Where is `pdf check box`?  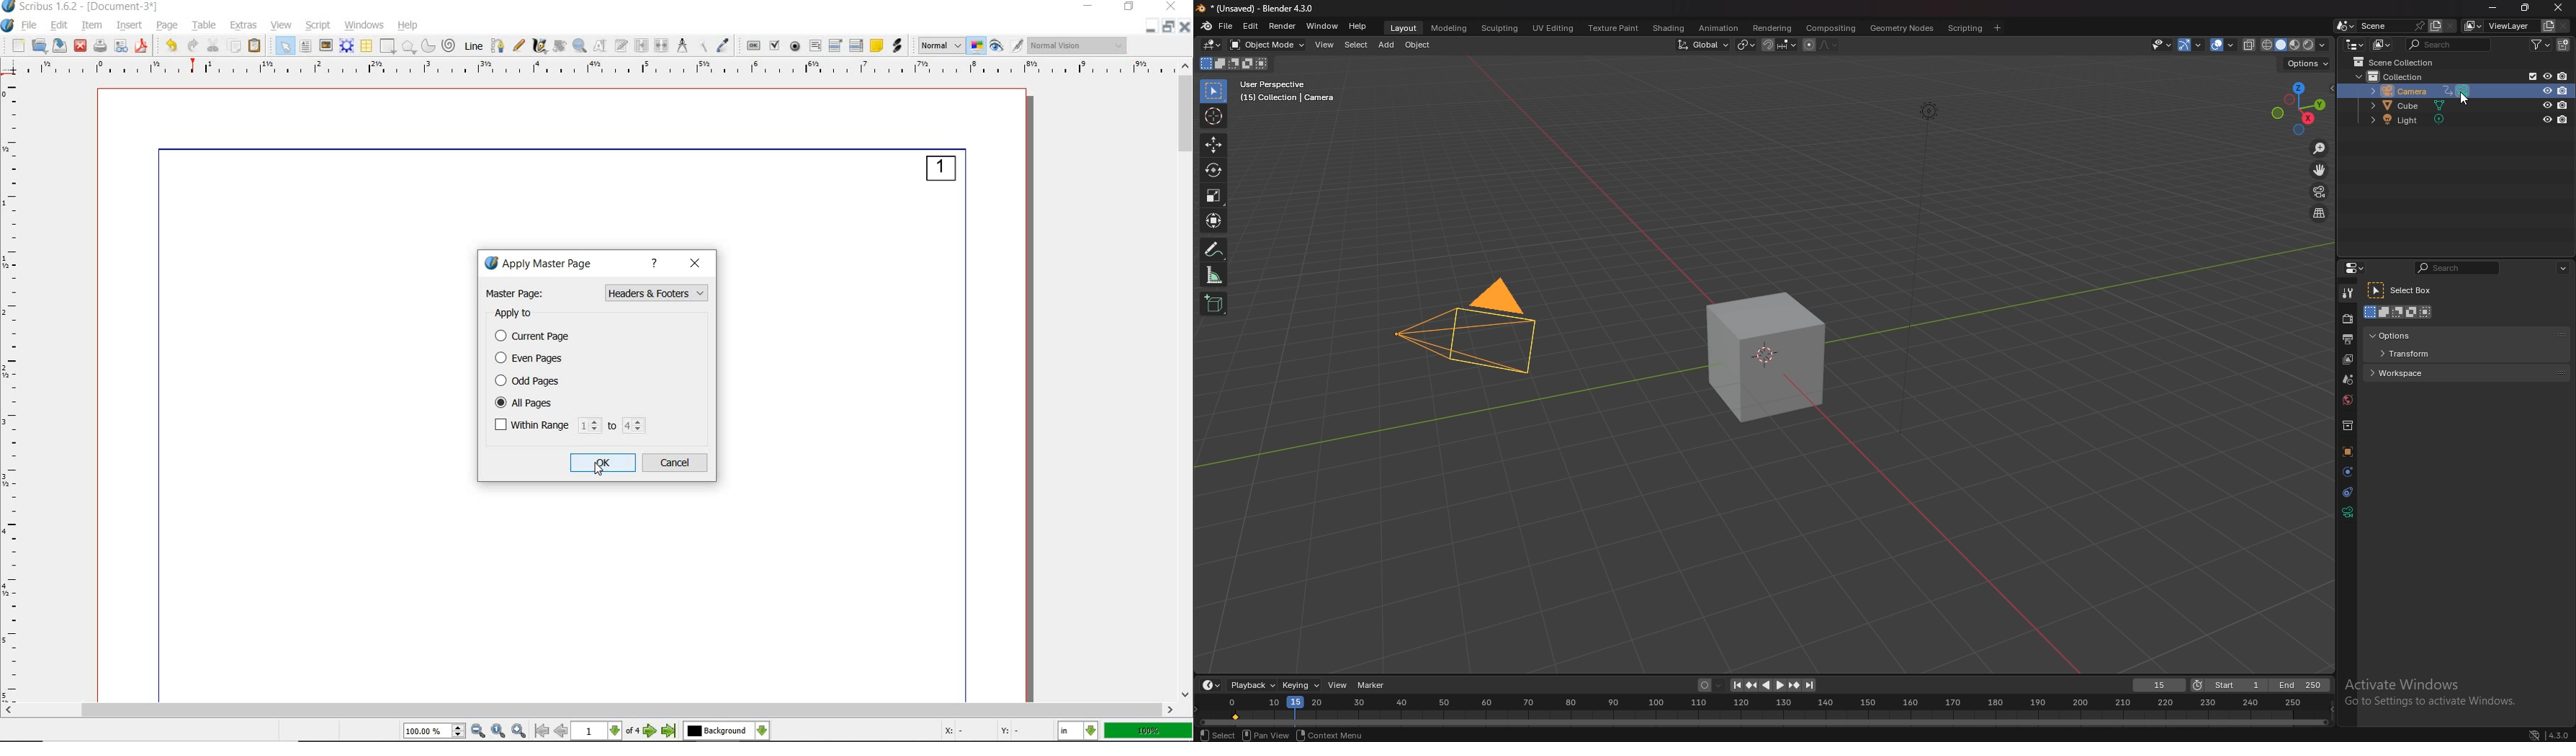 pdf check box is located at coordinates (776, 45).